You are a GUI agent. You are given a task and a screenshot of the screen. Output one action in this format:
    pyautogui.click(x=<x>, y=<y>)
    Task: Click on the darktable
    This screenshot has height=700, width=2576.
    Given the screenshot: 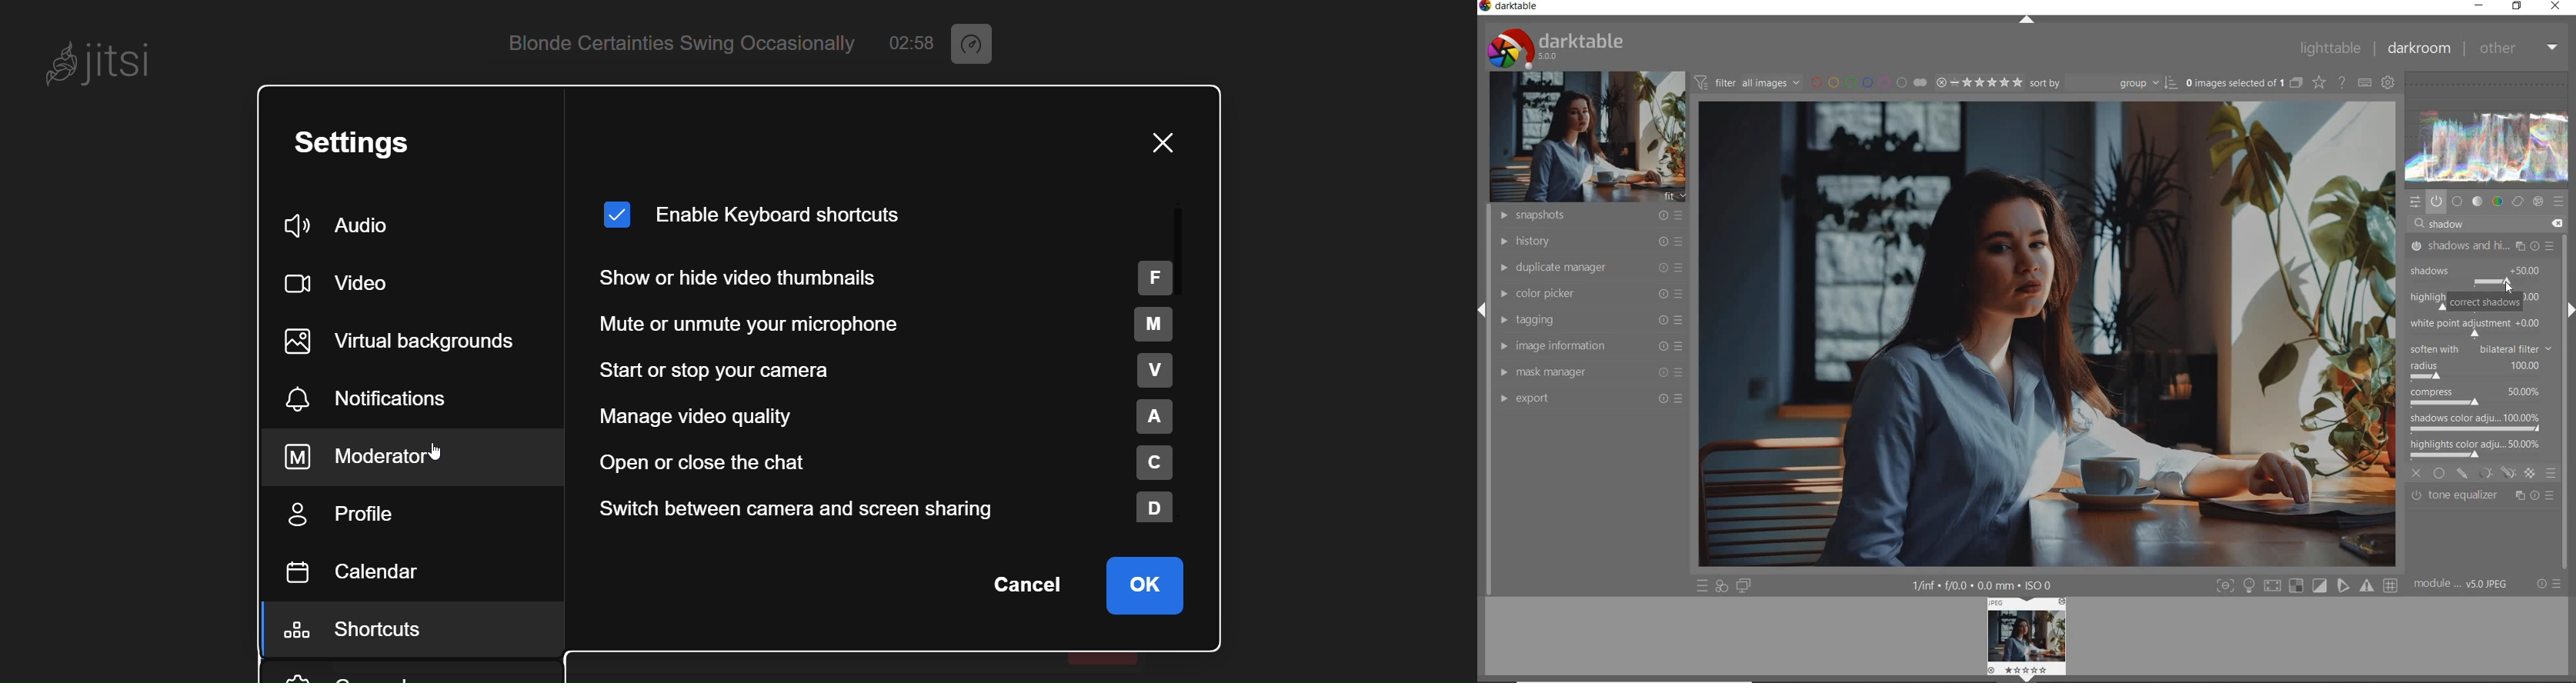 What is the action you would take?
    pyautogui.click(x=1579, y=47)
    